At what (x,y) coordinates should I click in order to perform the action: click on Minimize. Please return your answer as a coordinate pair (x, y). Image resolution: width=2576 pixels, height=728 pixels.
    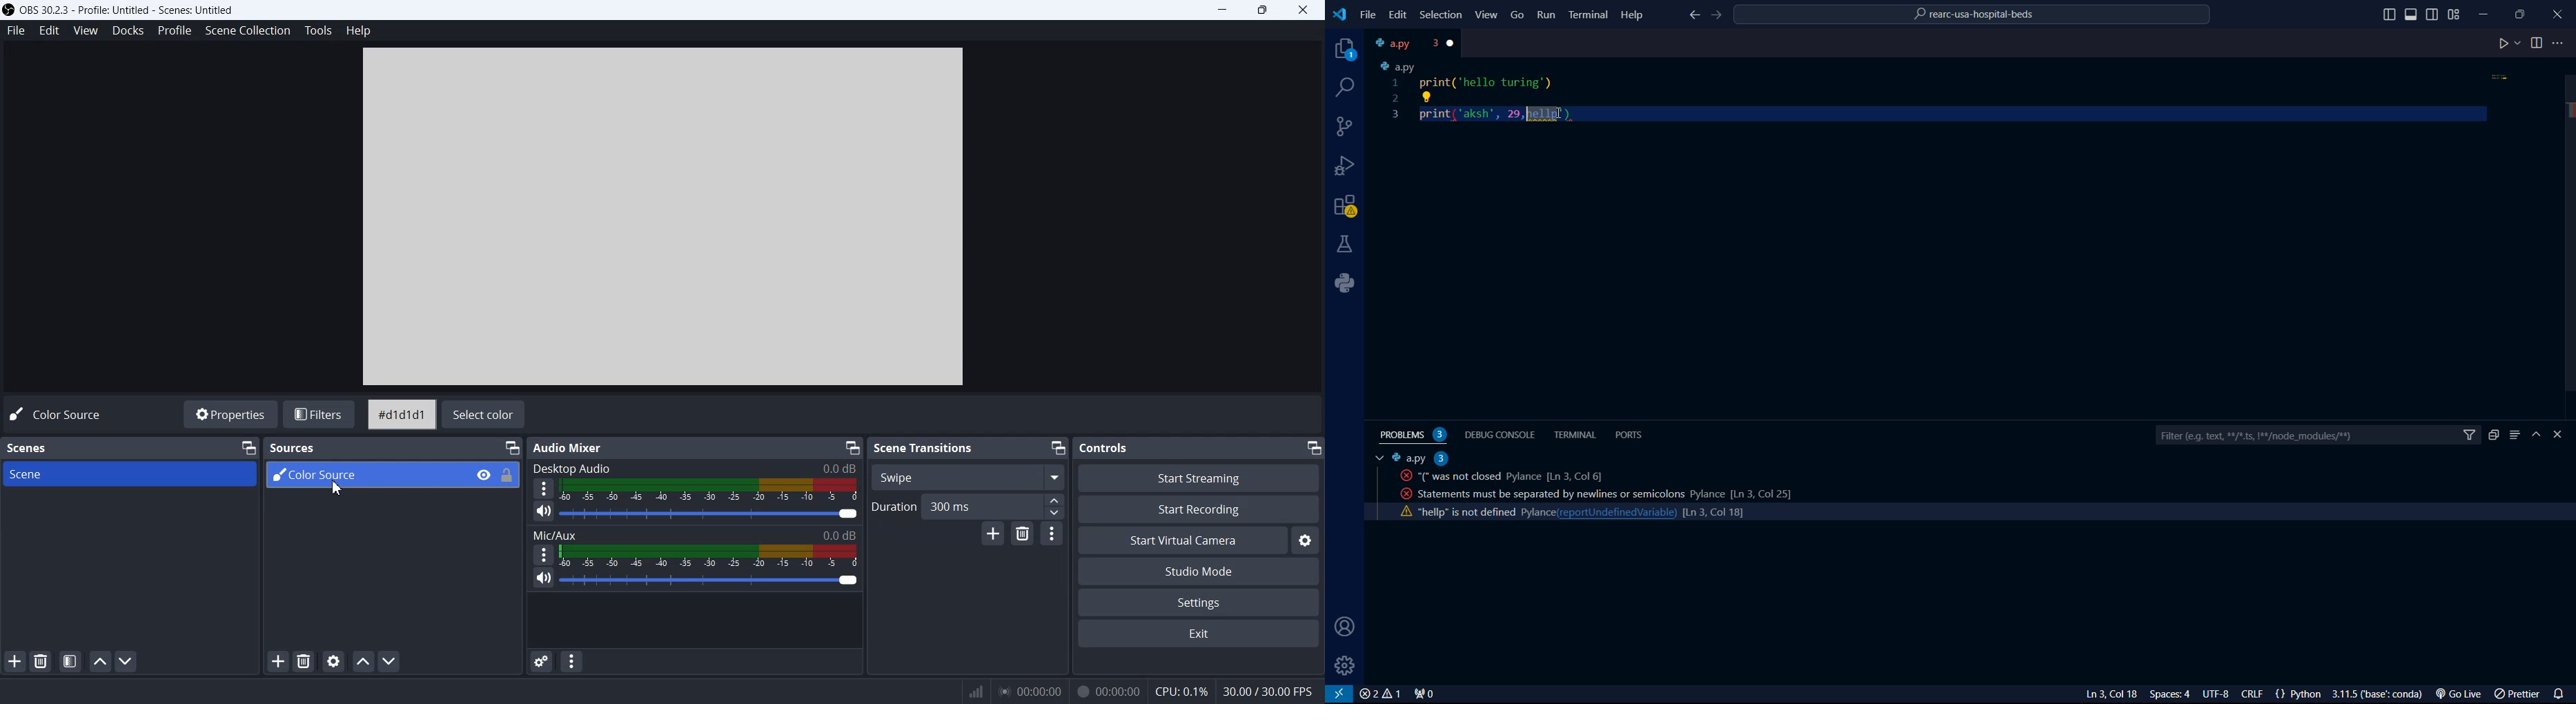
    Looking at the image, I should click on (1313, 449).